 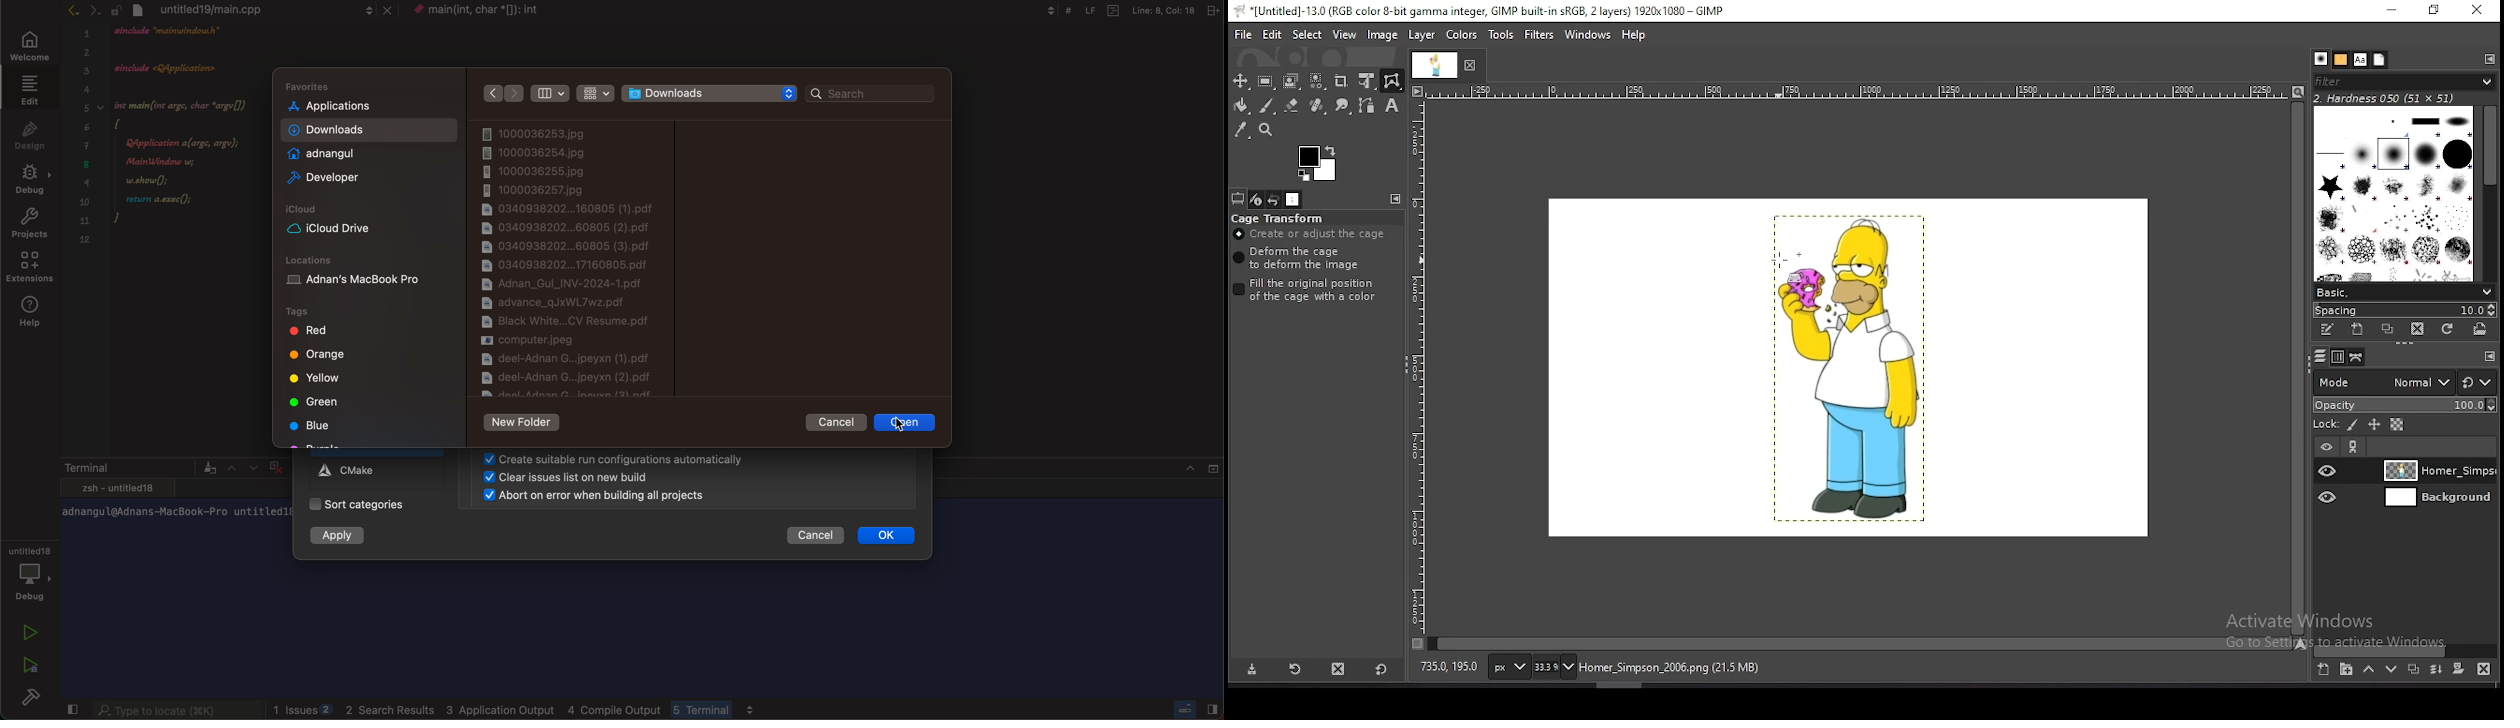 What do you see at coordinates (1384, 37) in the screenshot?
I see `image` at bounding box center [1384, 37].